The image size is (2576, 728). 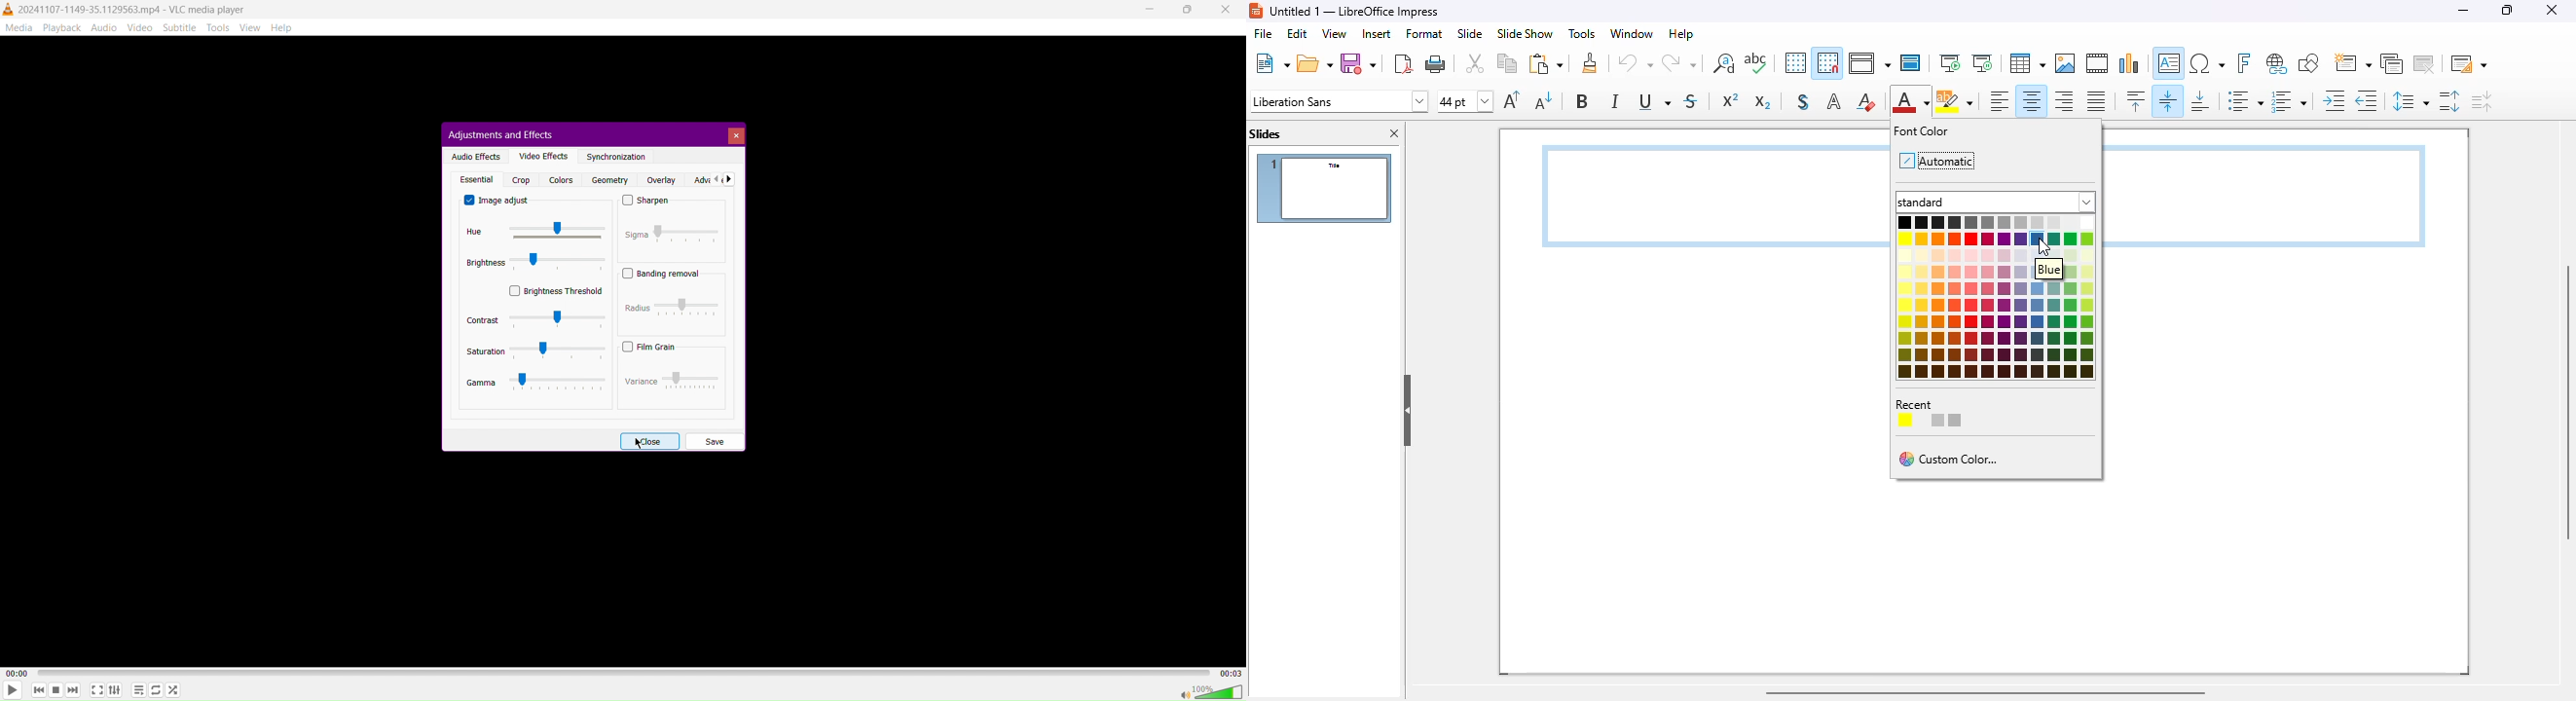 What do you see at coordinates (1324, 188) in the screenshot?
I see `slide 1` at bounding box center [1324, 188].